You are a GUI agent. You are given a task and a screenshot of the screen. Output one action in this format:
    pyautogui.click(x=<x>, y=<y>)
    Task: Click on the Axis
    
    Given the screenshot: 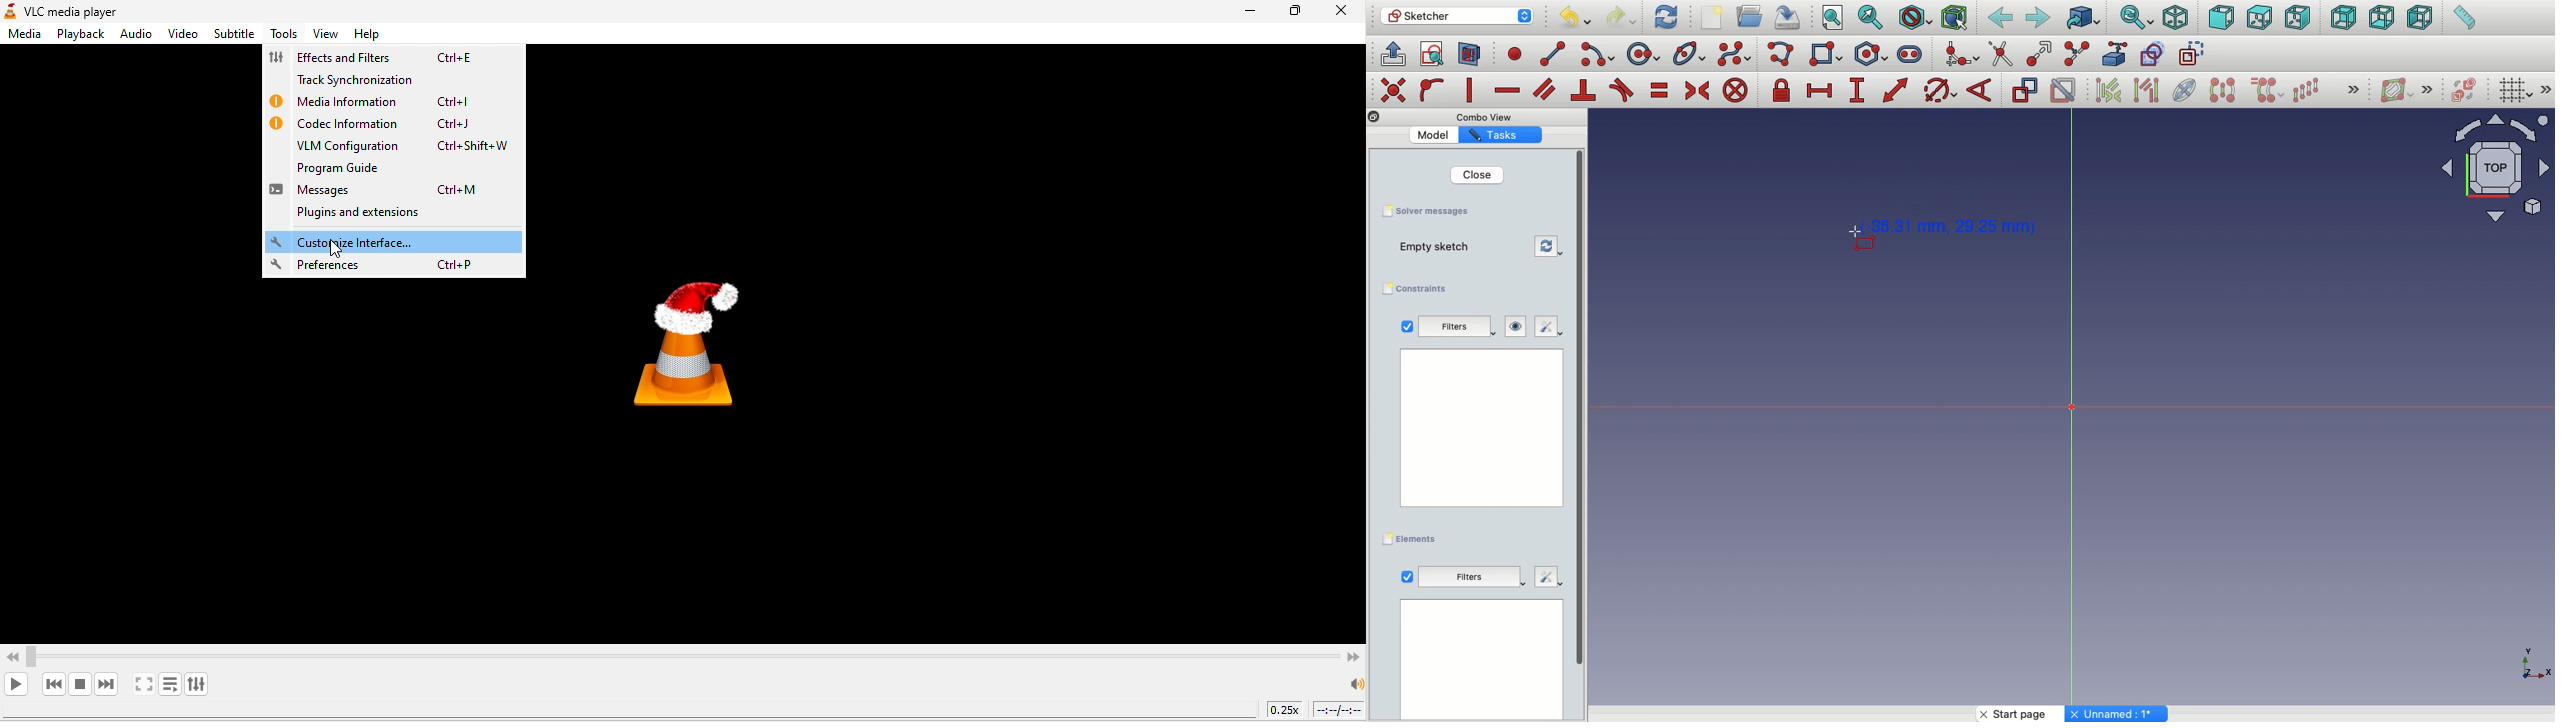 What is the action you would take?
    pyautogui.click(x=2064, y=409)
    